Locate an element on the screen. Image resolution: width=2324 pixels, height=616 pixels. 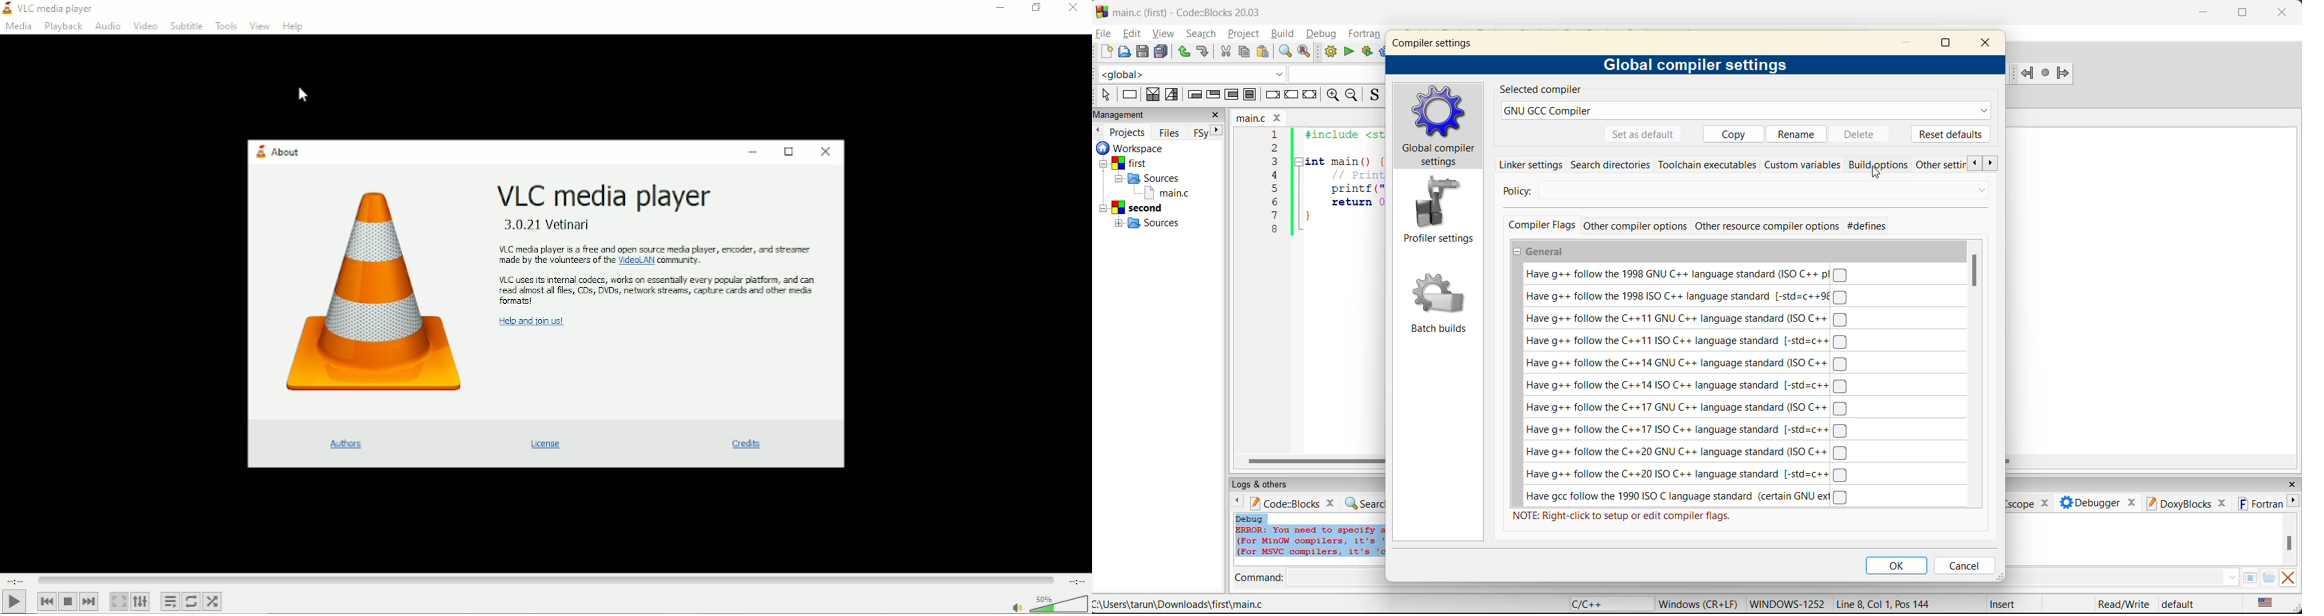
Read/Write is located at coordinates (2123, 603).